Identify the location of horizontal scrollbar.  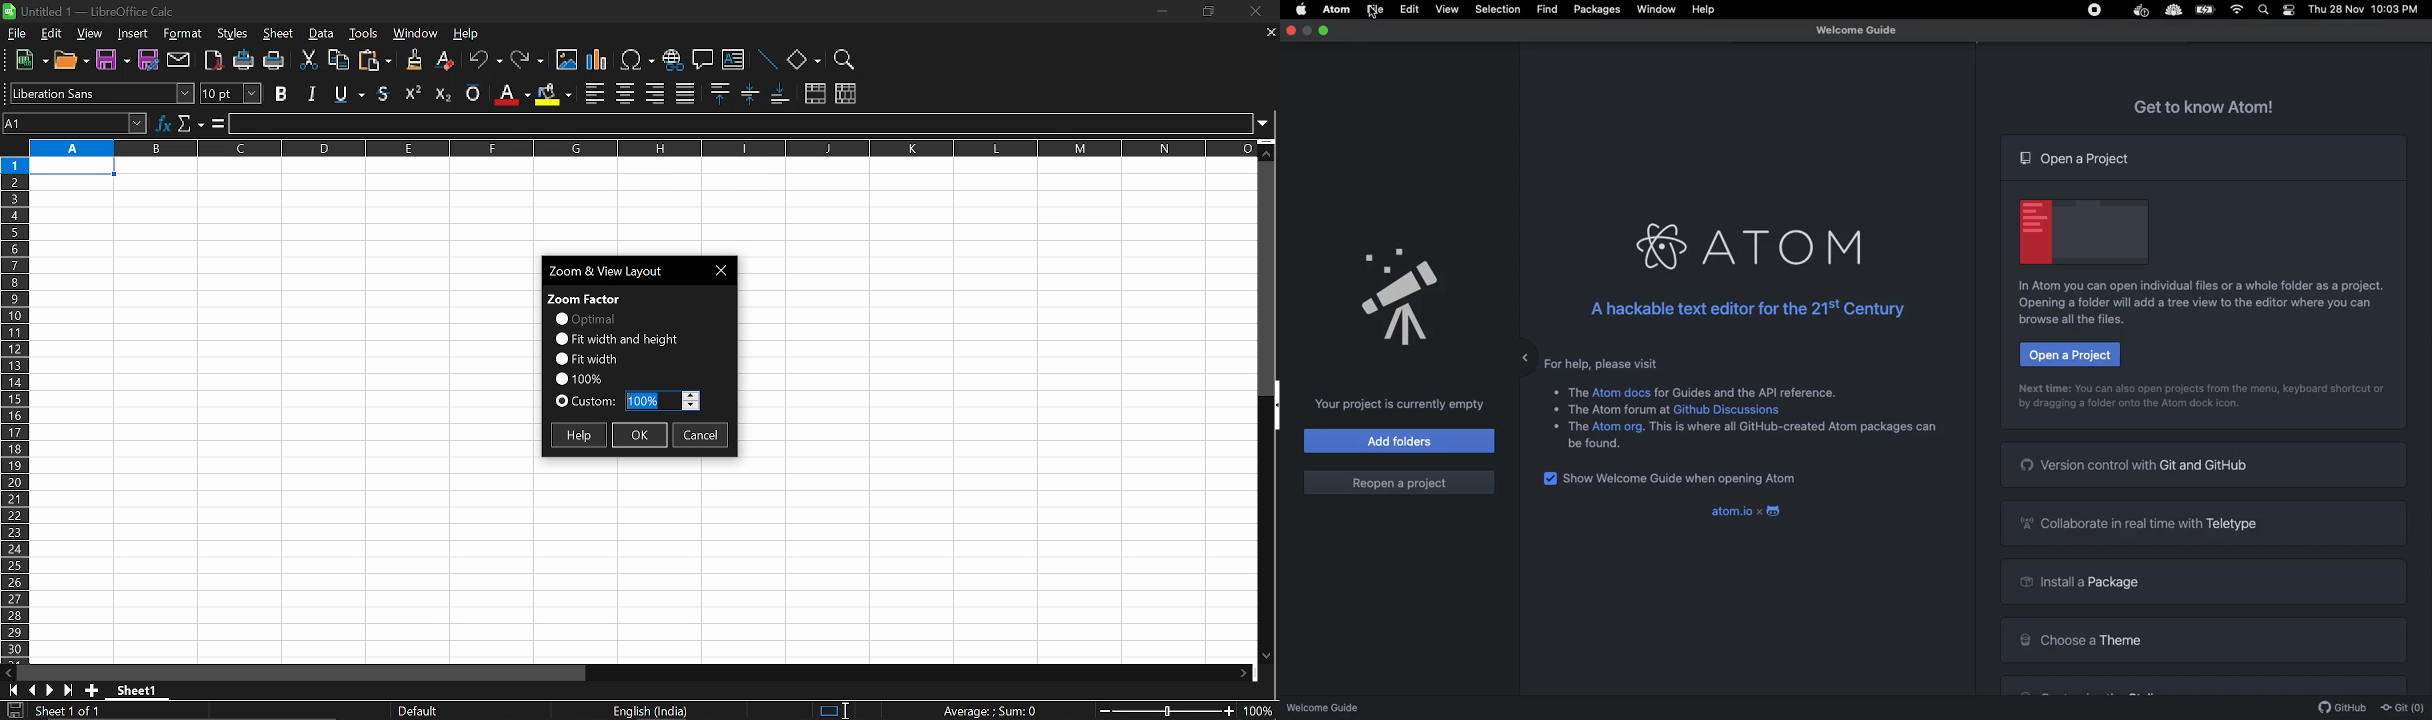
(306, 673).